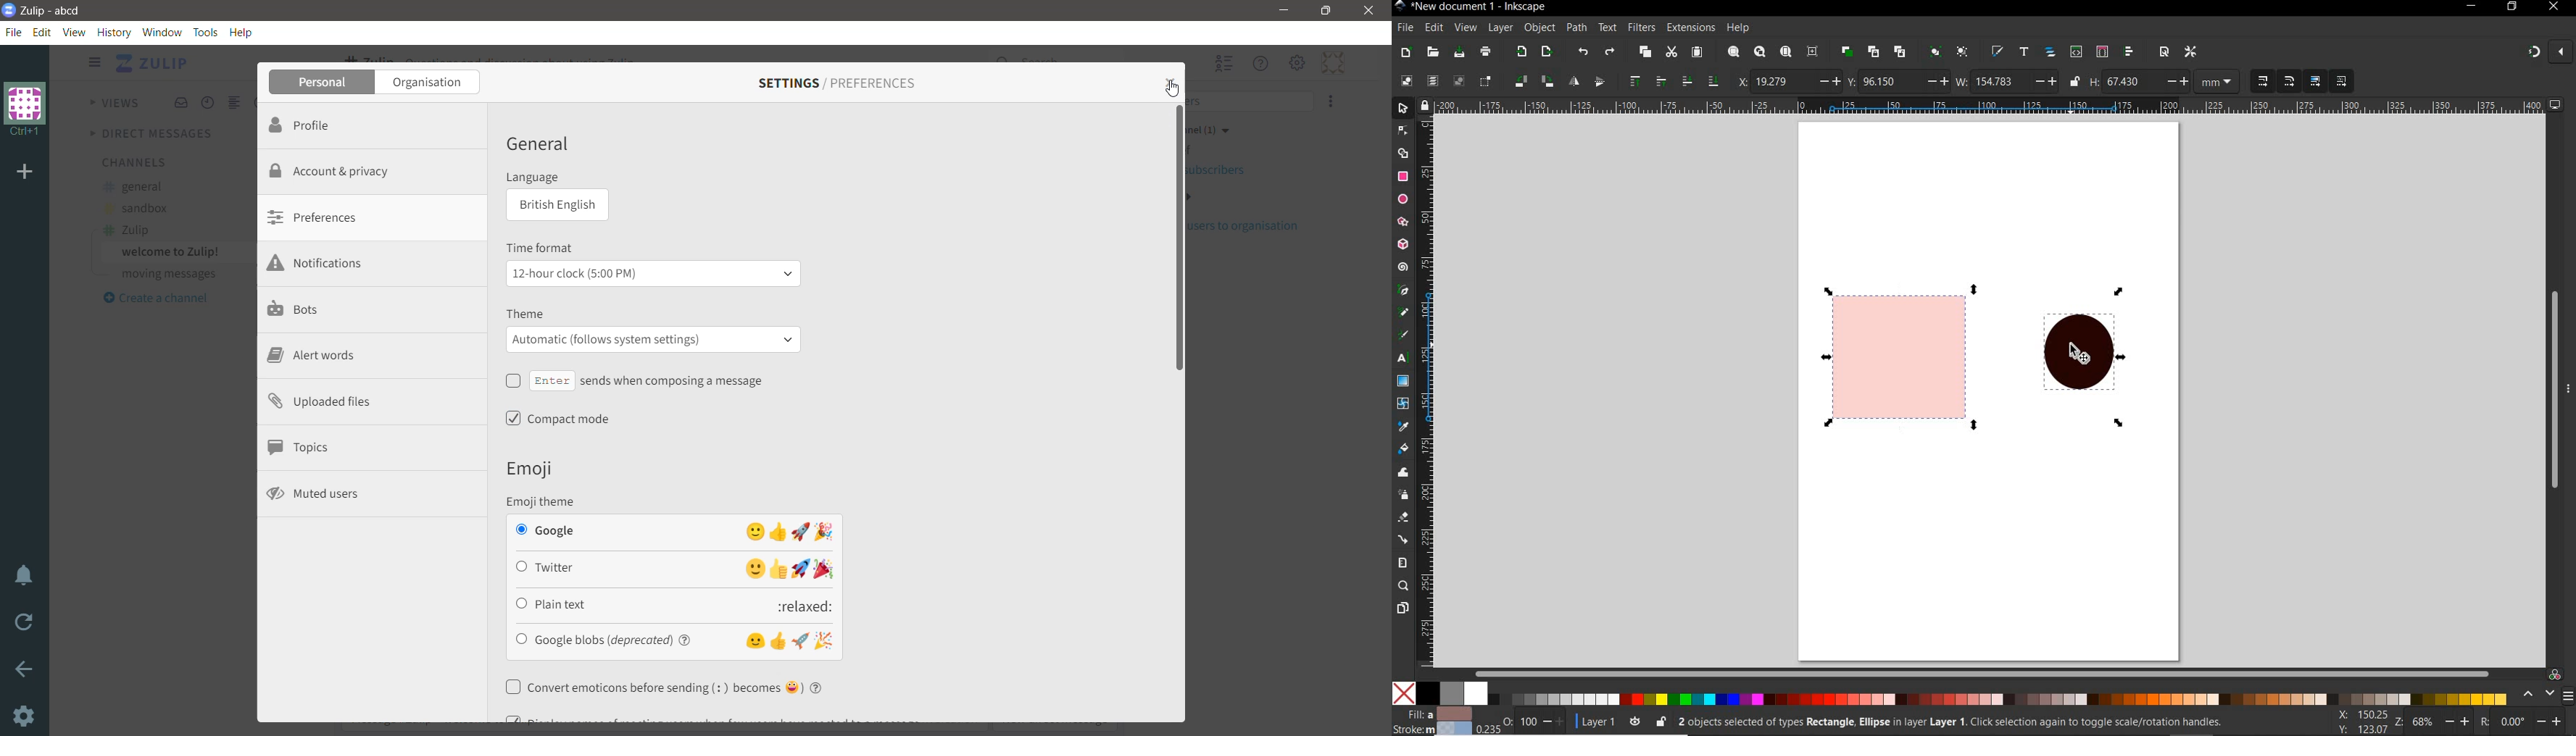  I want to click on group, so click(1937, 52).